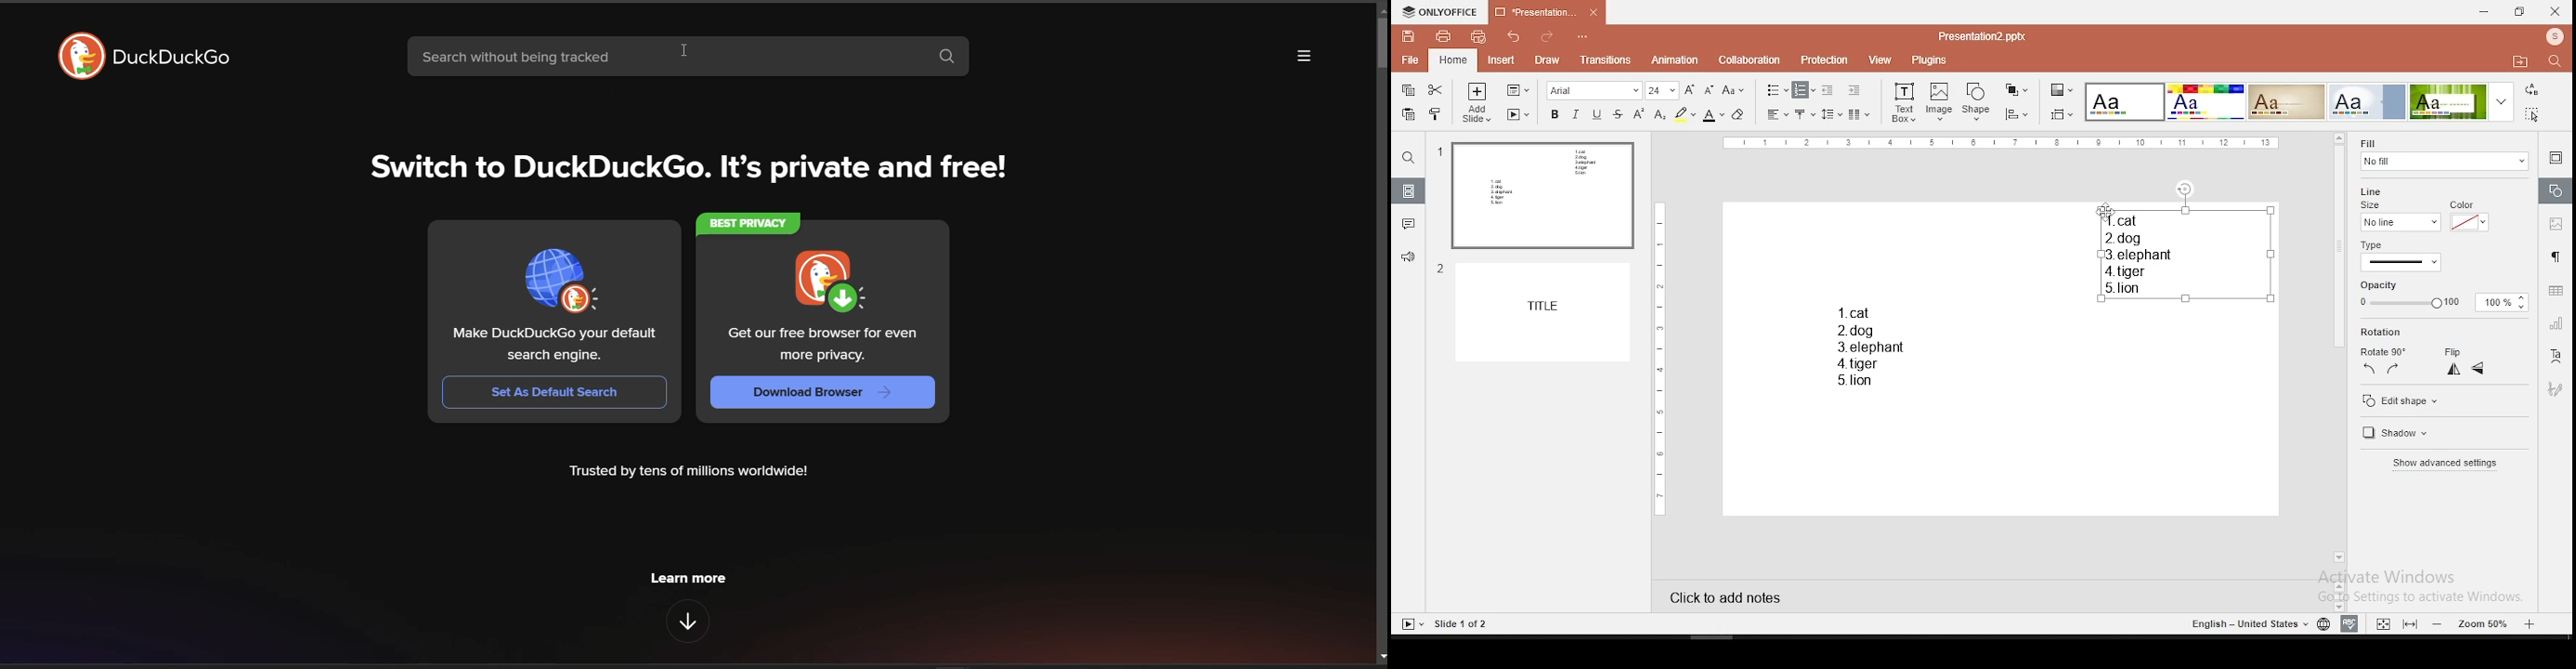 This screenshot has width=2576, height=672. Describe the element at coordinates (2385, 348) in the screenshot. I see `rotate 90` at that location.